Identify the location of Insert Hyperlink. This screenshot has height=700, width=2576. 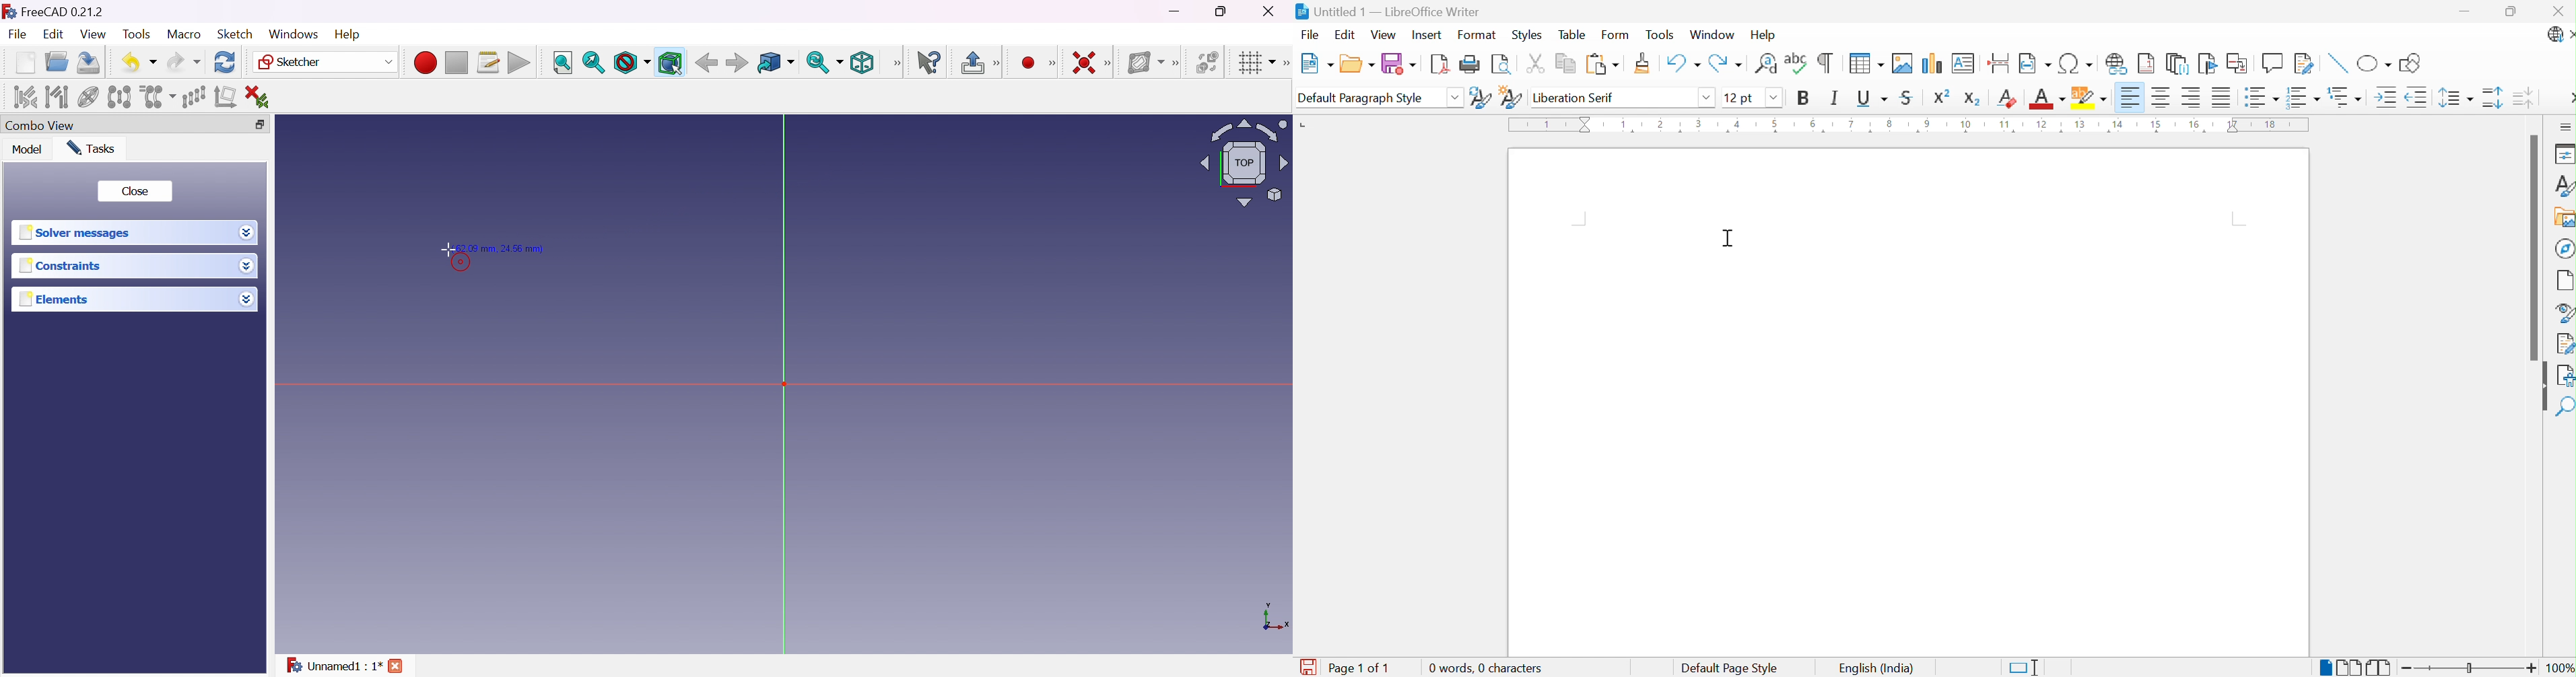
(2117, 64).